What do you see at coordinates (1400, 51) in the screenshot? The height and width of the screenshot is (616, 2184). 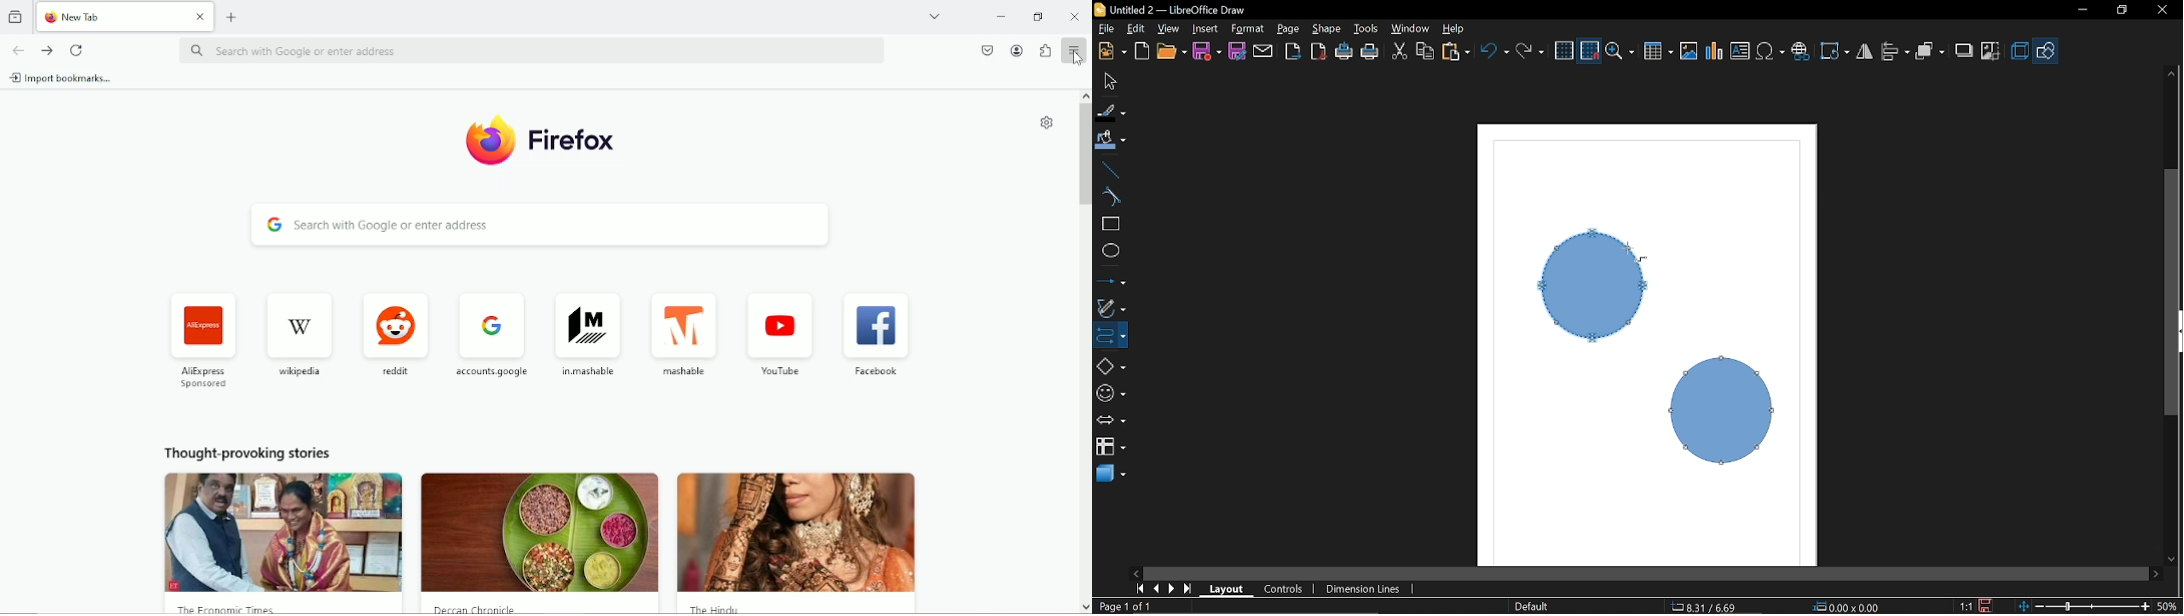 I see `CUt ` at bounding box center [1400, 51].